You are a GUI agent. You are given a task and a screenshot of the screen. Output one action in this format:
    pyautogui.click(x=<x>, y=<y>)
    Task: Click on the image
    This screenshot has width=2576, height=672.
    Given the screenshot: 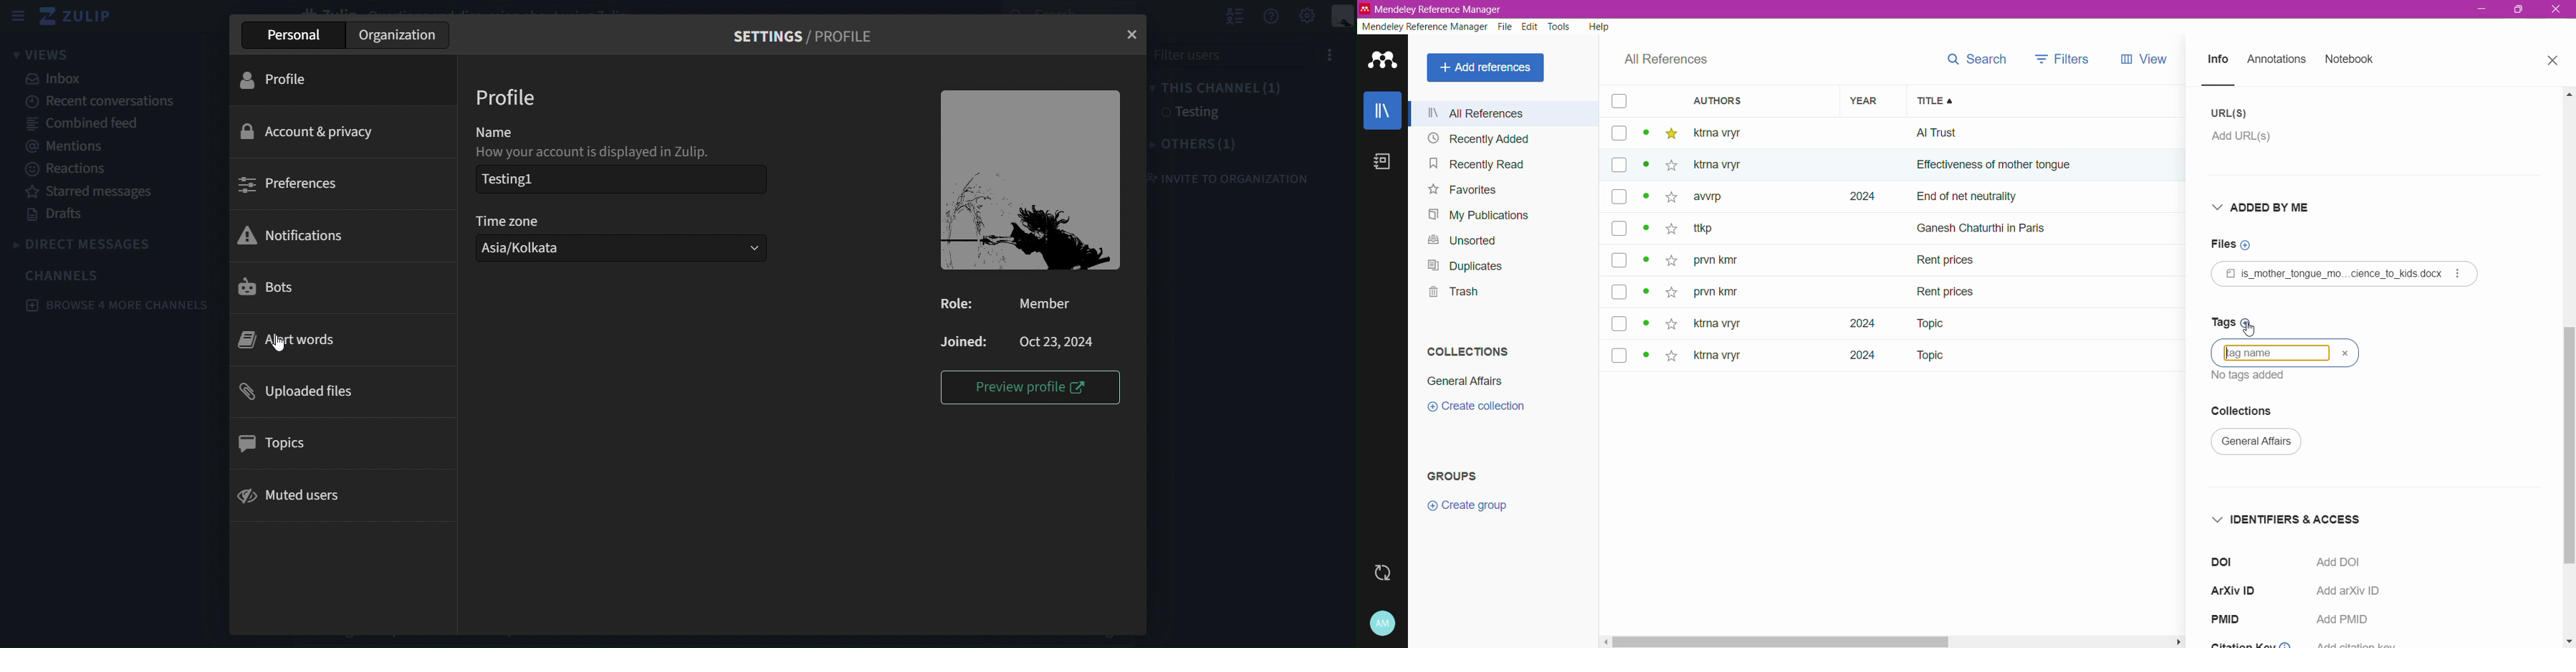 What is the action you would take?
    pyautogui.click(x=1030, y=180)
    